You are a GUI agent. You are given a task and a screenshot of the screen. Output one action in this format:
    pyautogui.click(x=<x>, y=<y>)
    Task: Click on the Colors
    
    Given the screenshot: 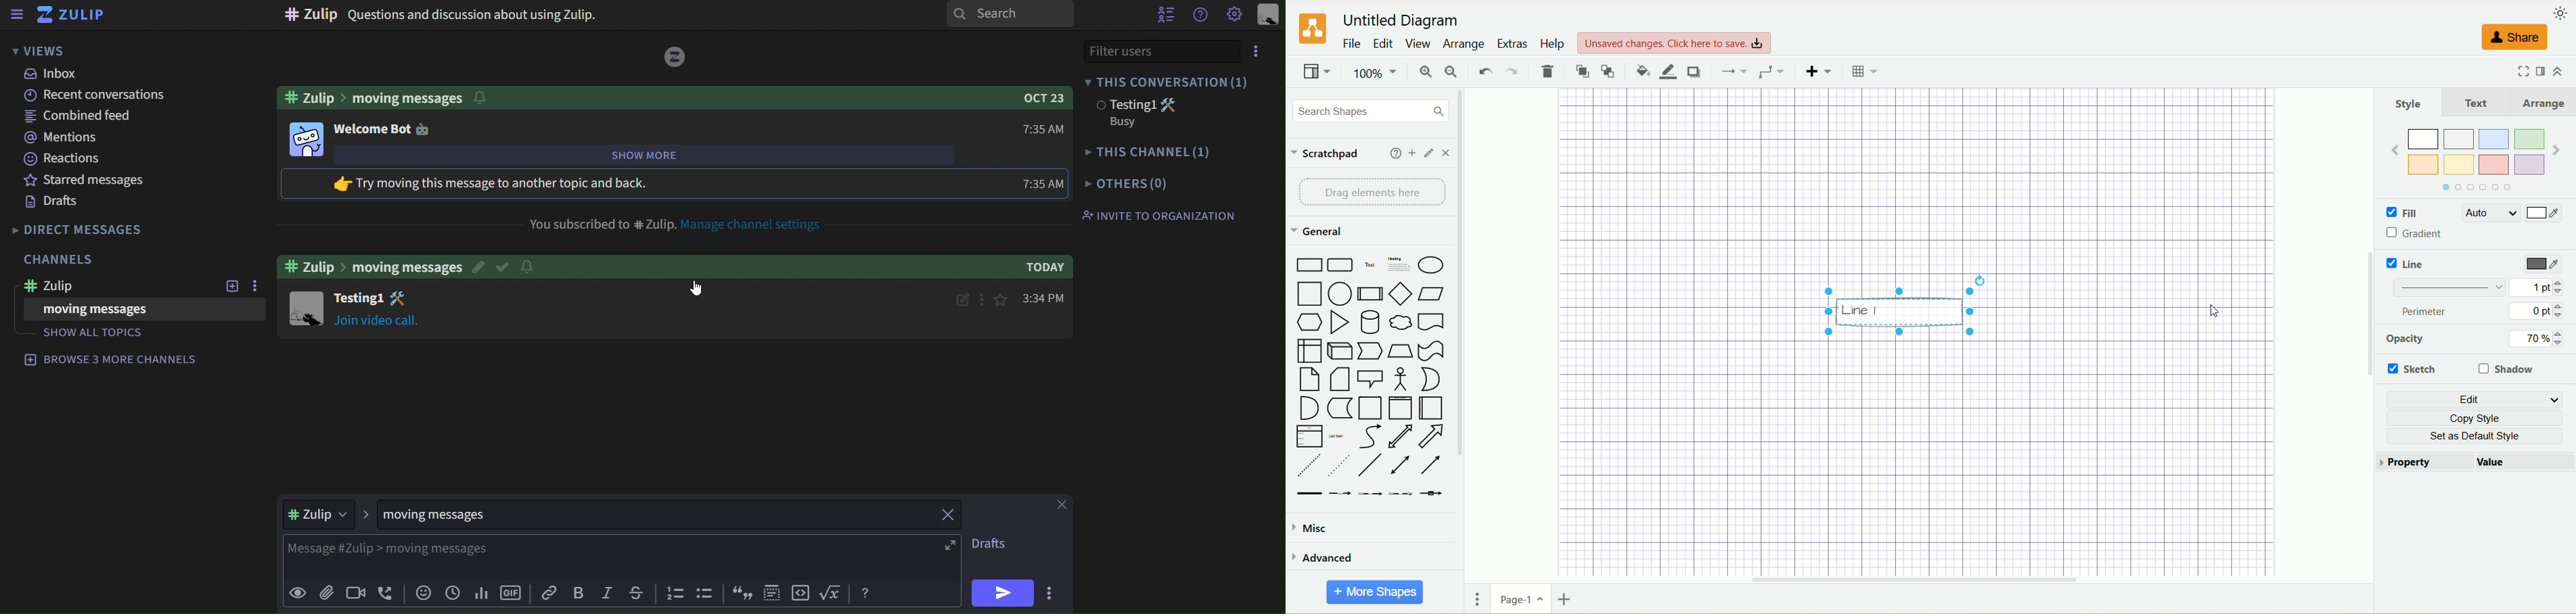 What is the action you would take?
    pyautogui.click(x=2476, y=161)
    